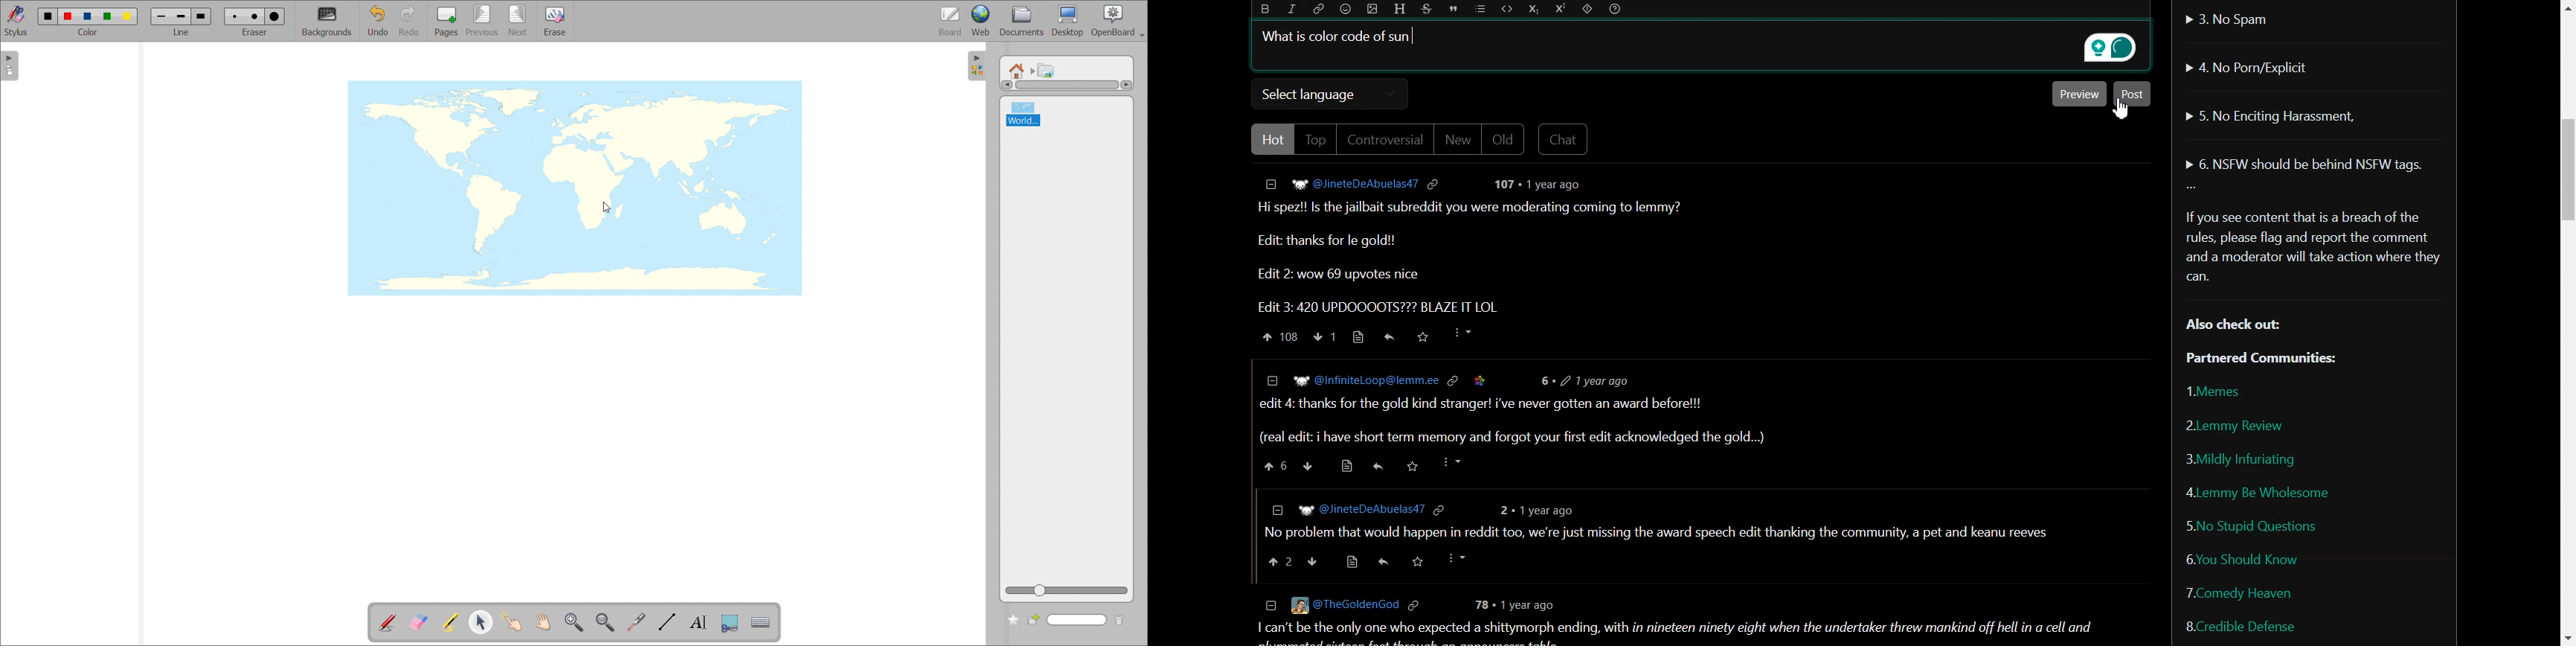 This screenshot has width=2576, height=672. What do you see at coordinates (1372, 9) in the screenshot?
I see `Upload Image` at bounding box center [1372, 9].